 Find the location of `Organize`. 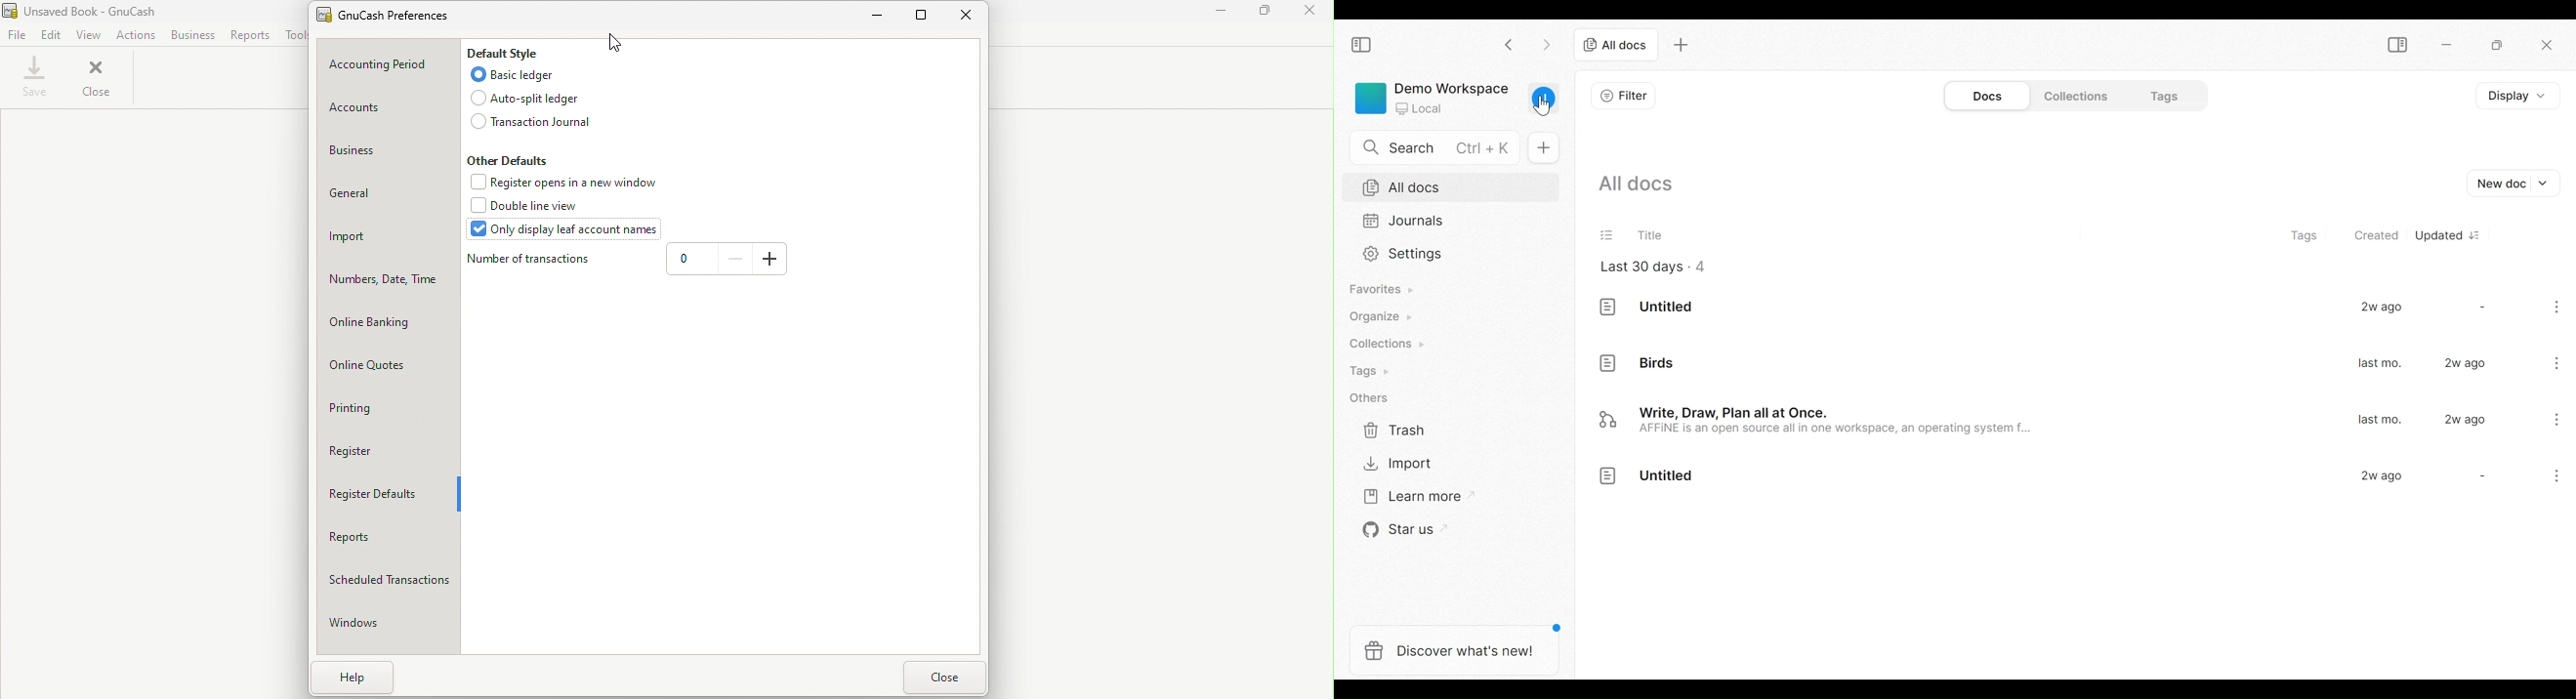

Organize is located at coordinates (1383, 318).